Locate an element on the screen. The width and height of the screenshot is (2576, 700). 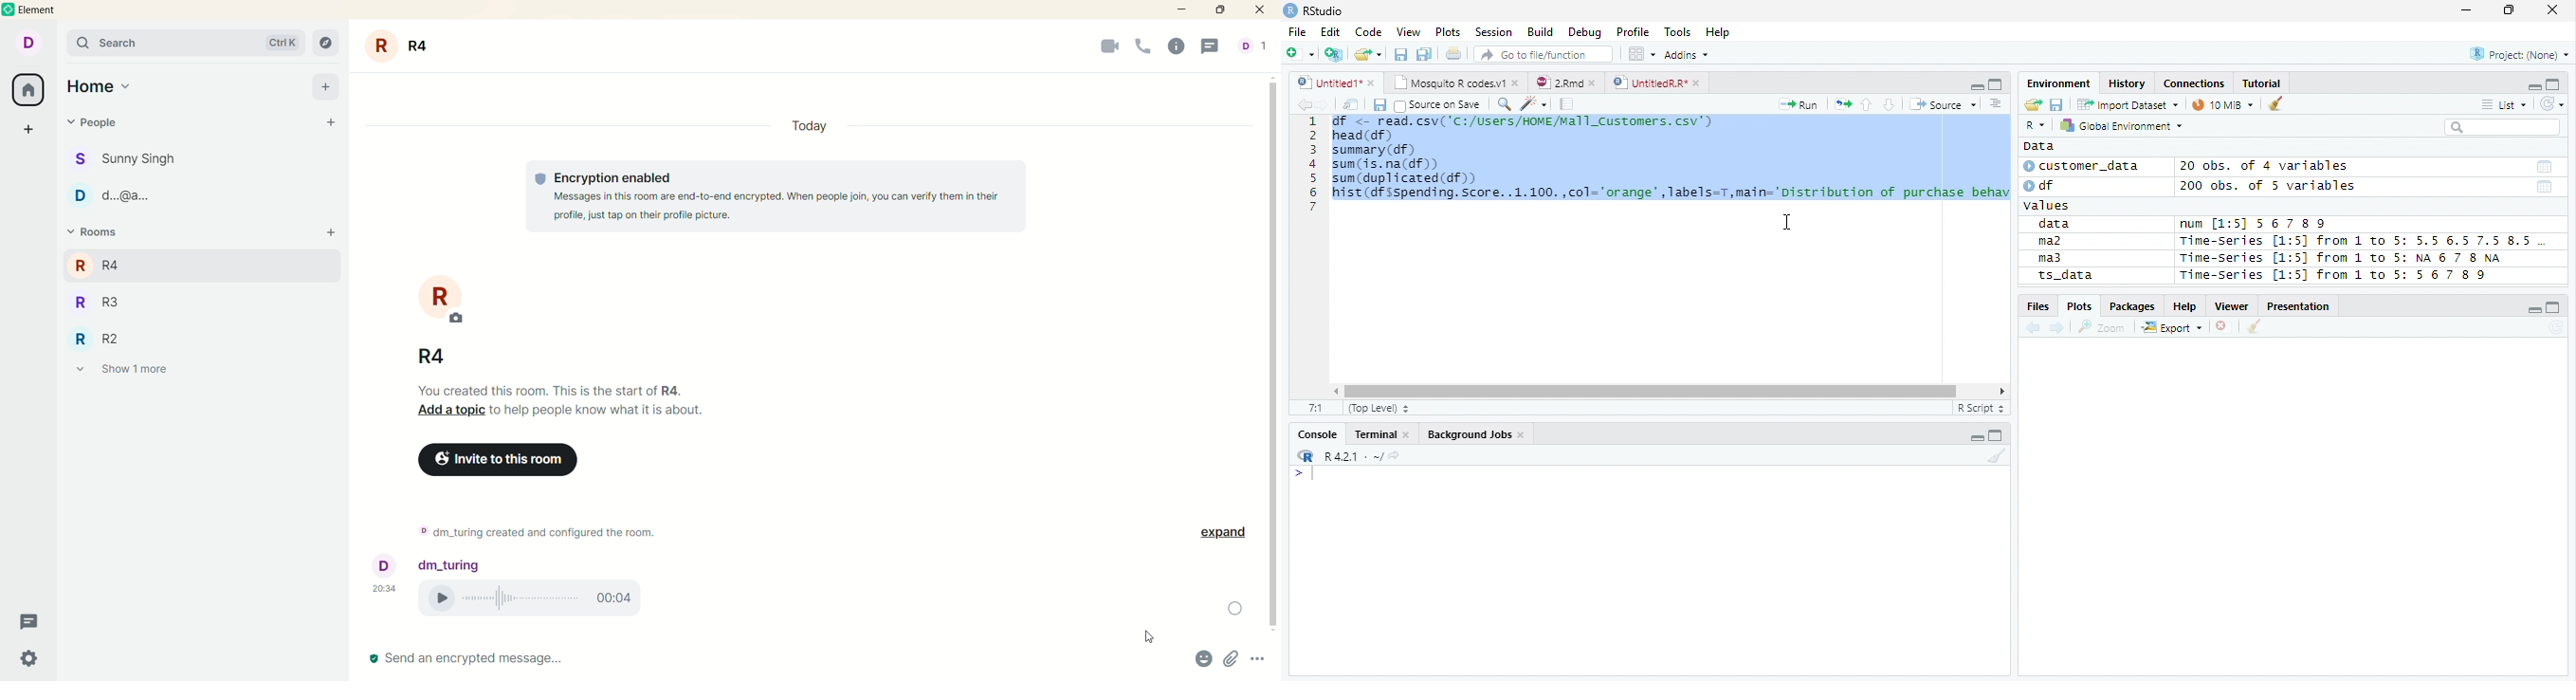
200 obs. of 5 variables is located at coordinates (2265, 188).